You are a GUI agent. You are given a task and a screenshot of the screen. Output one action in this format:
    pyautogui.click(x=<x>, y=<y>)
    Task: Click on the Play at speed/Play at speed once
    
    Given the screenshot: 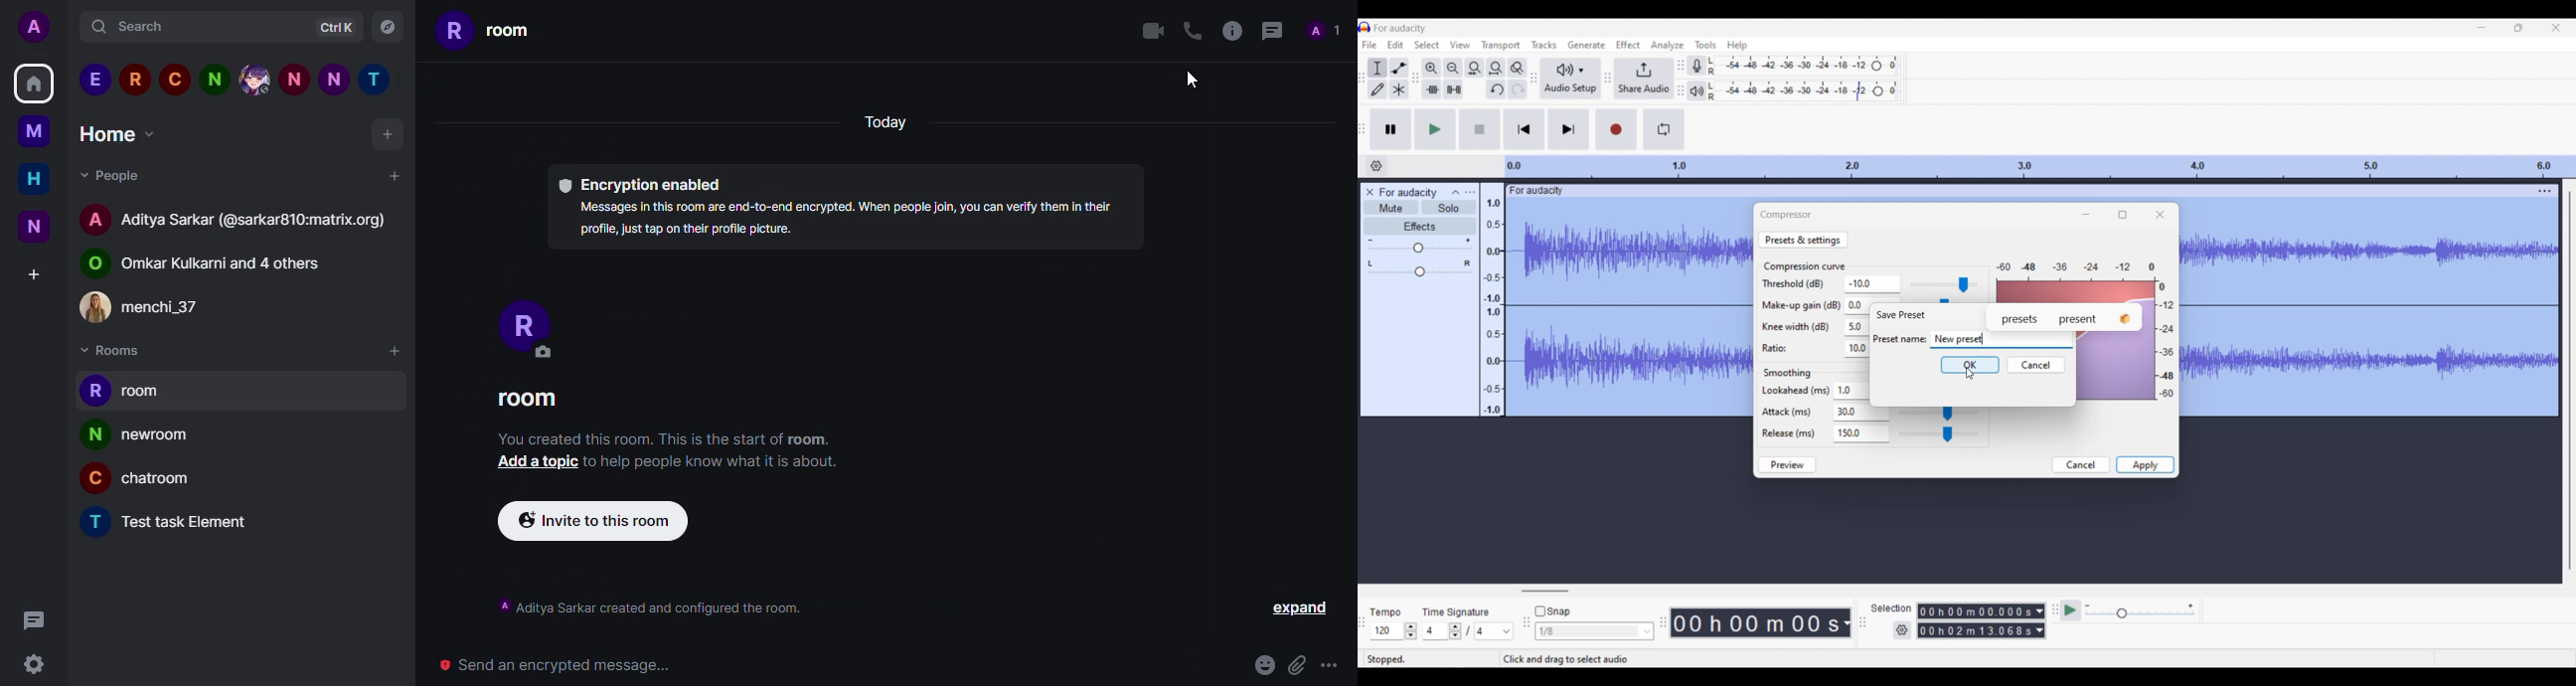 What is the action you would take?
    pyautogui.click(x=2071, y=610)
    